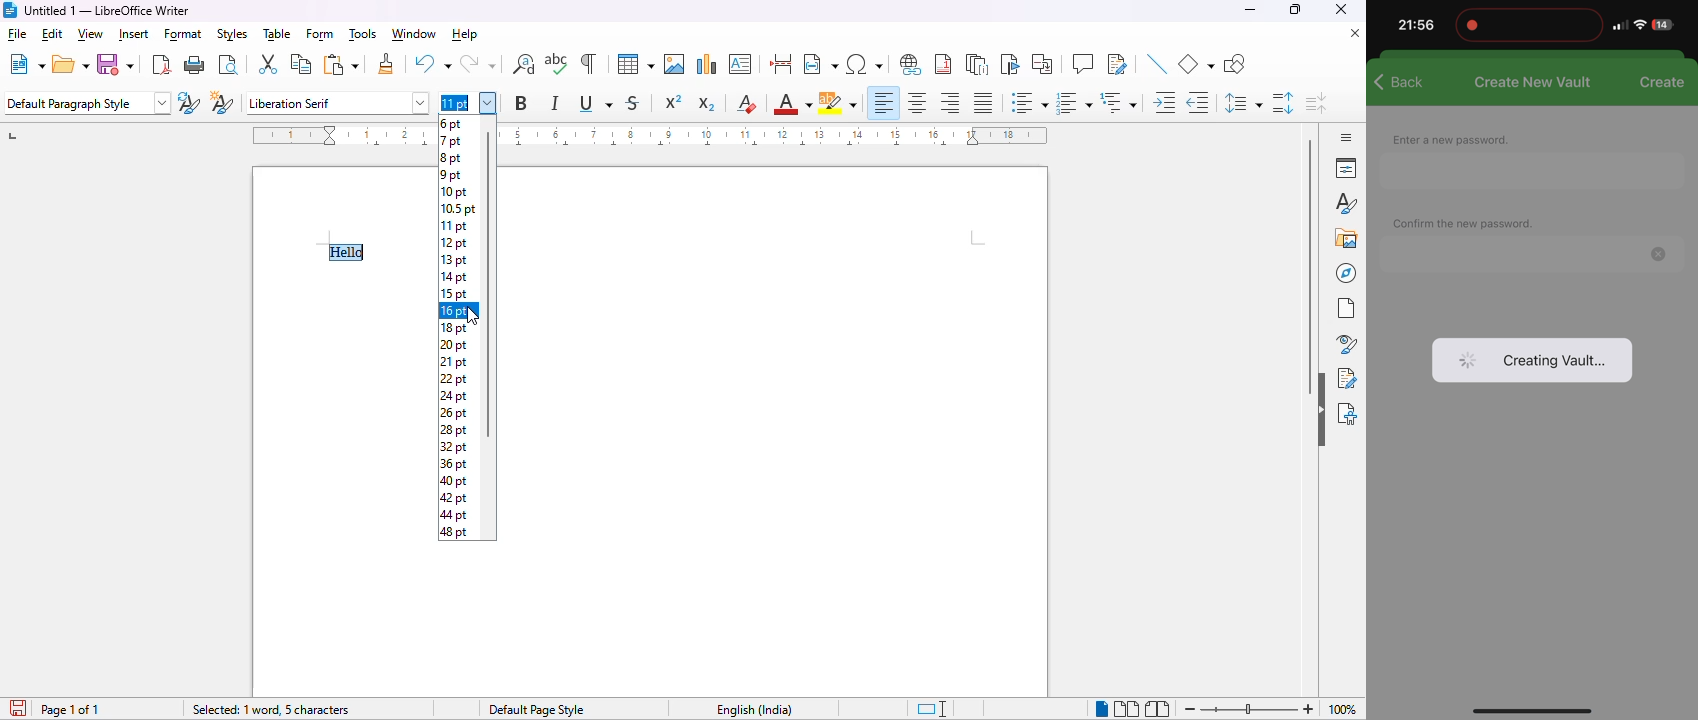  Describe the element at coordinates (741, 64) in the screenshot. I see `insert text box` at that location.